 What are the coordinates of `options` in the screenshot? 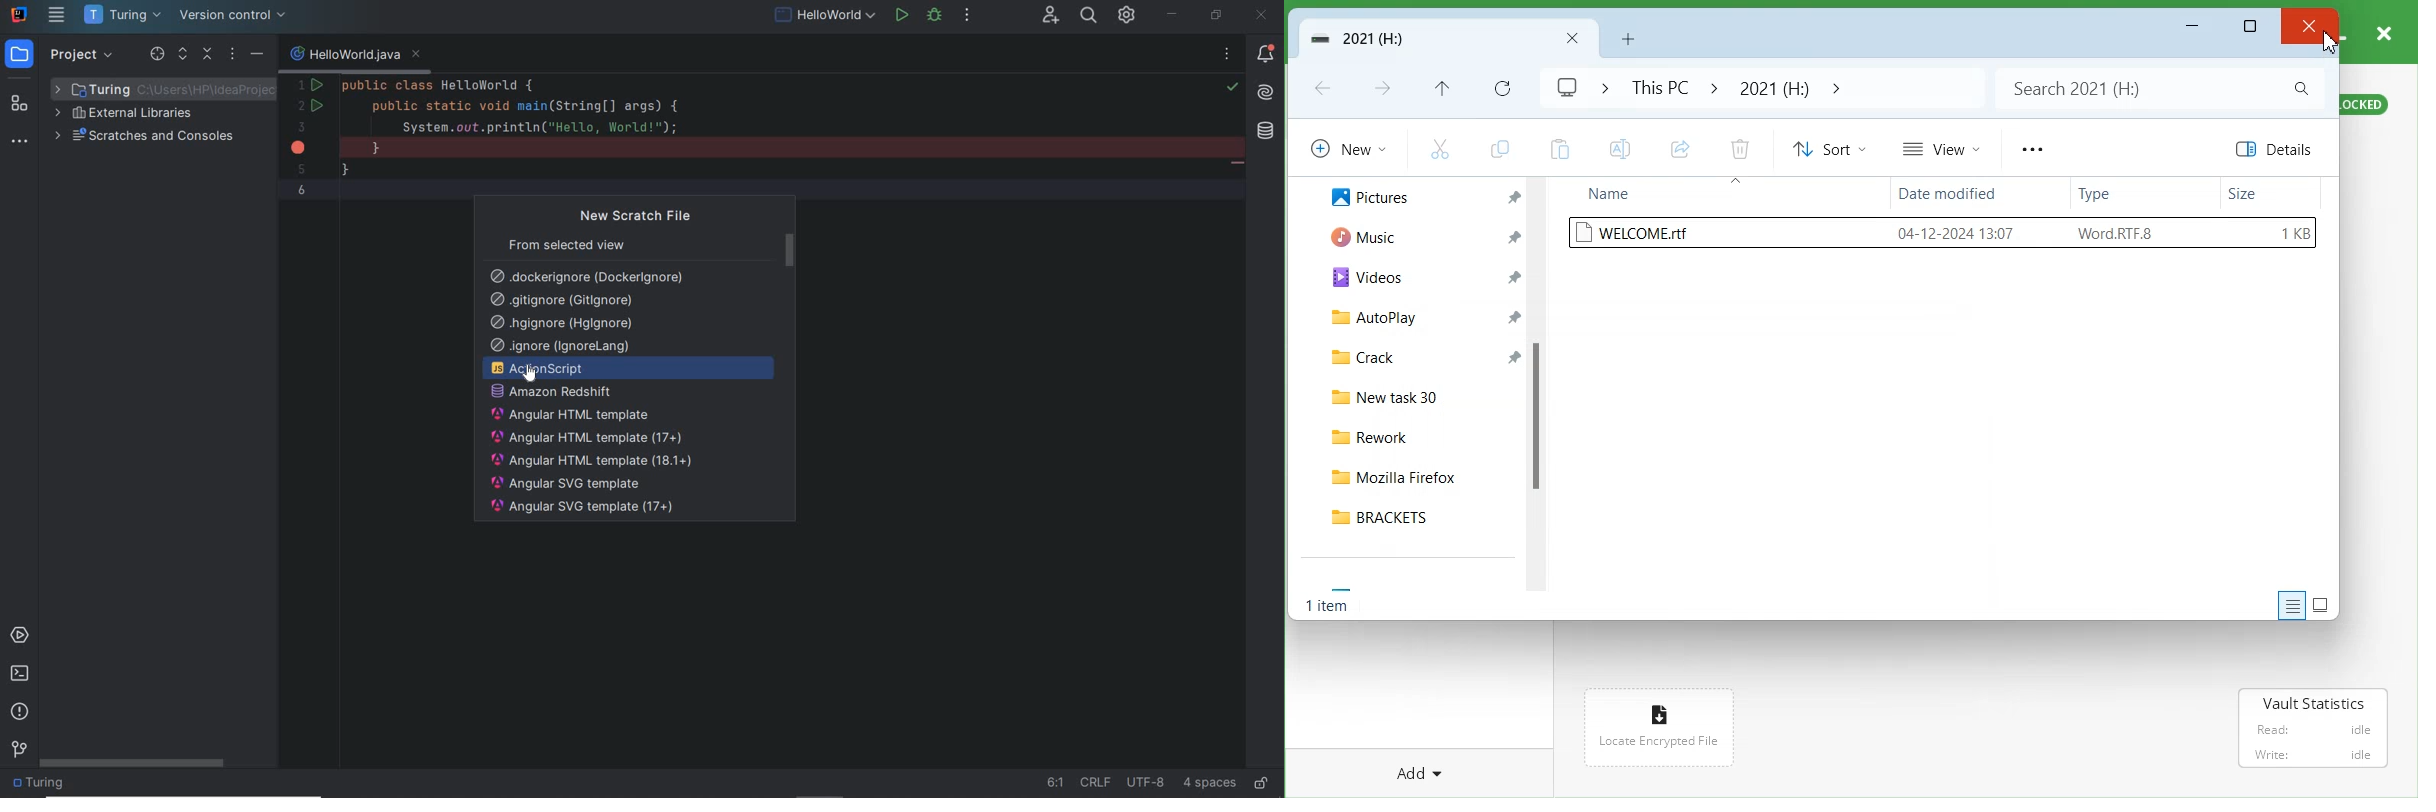 It's located at (235, 55).